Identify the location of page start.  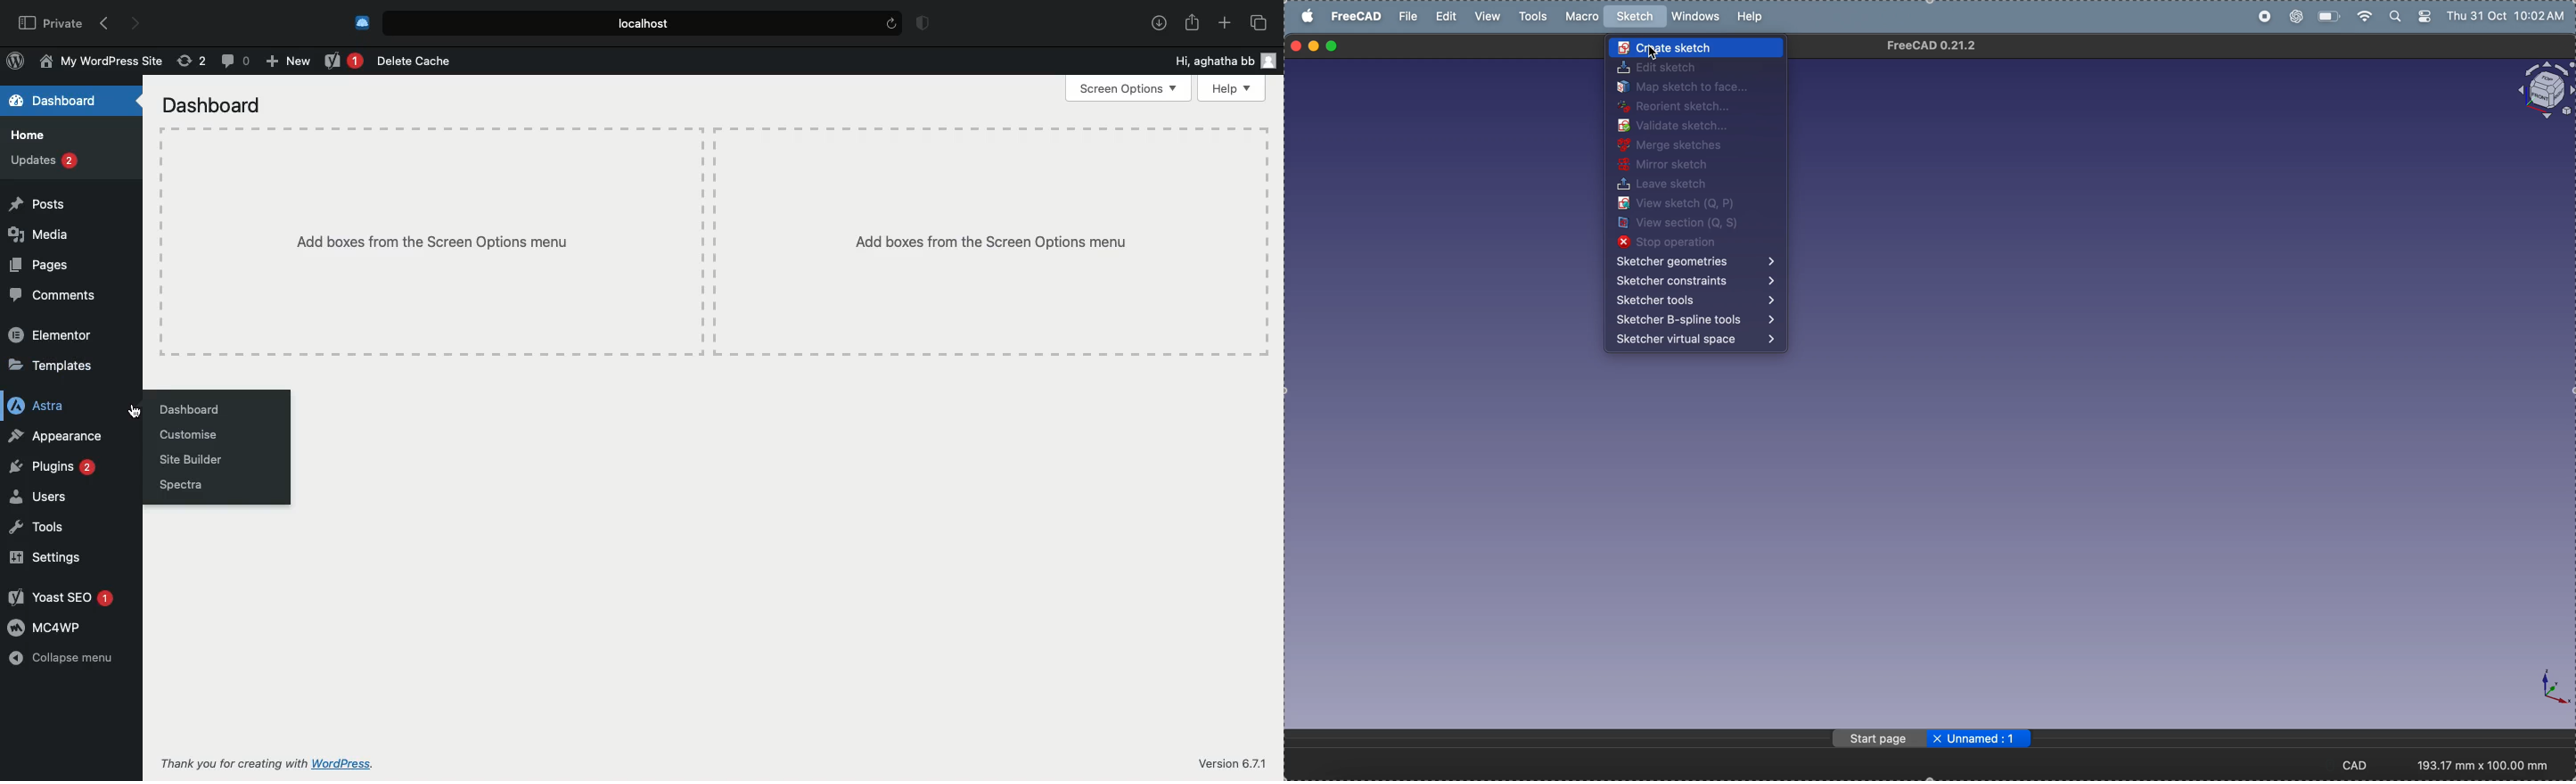
(1878, 739).